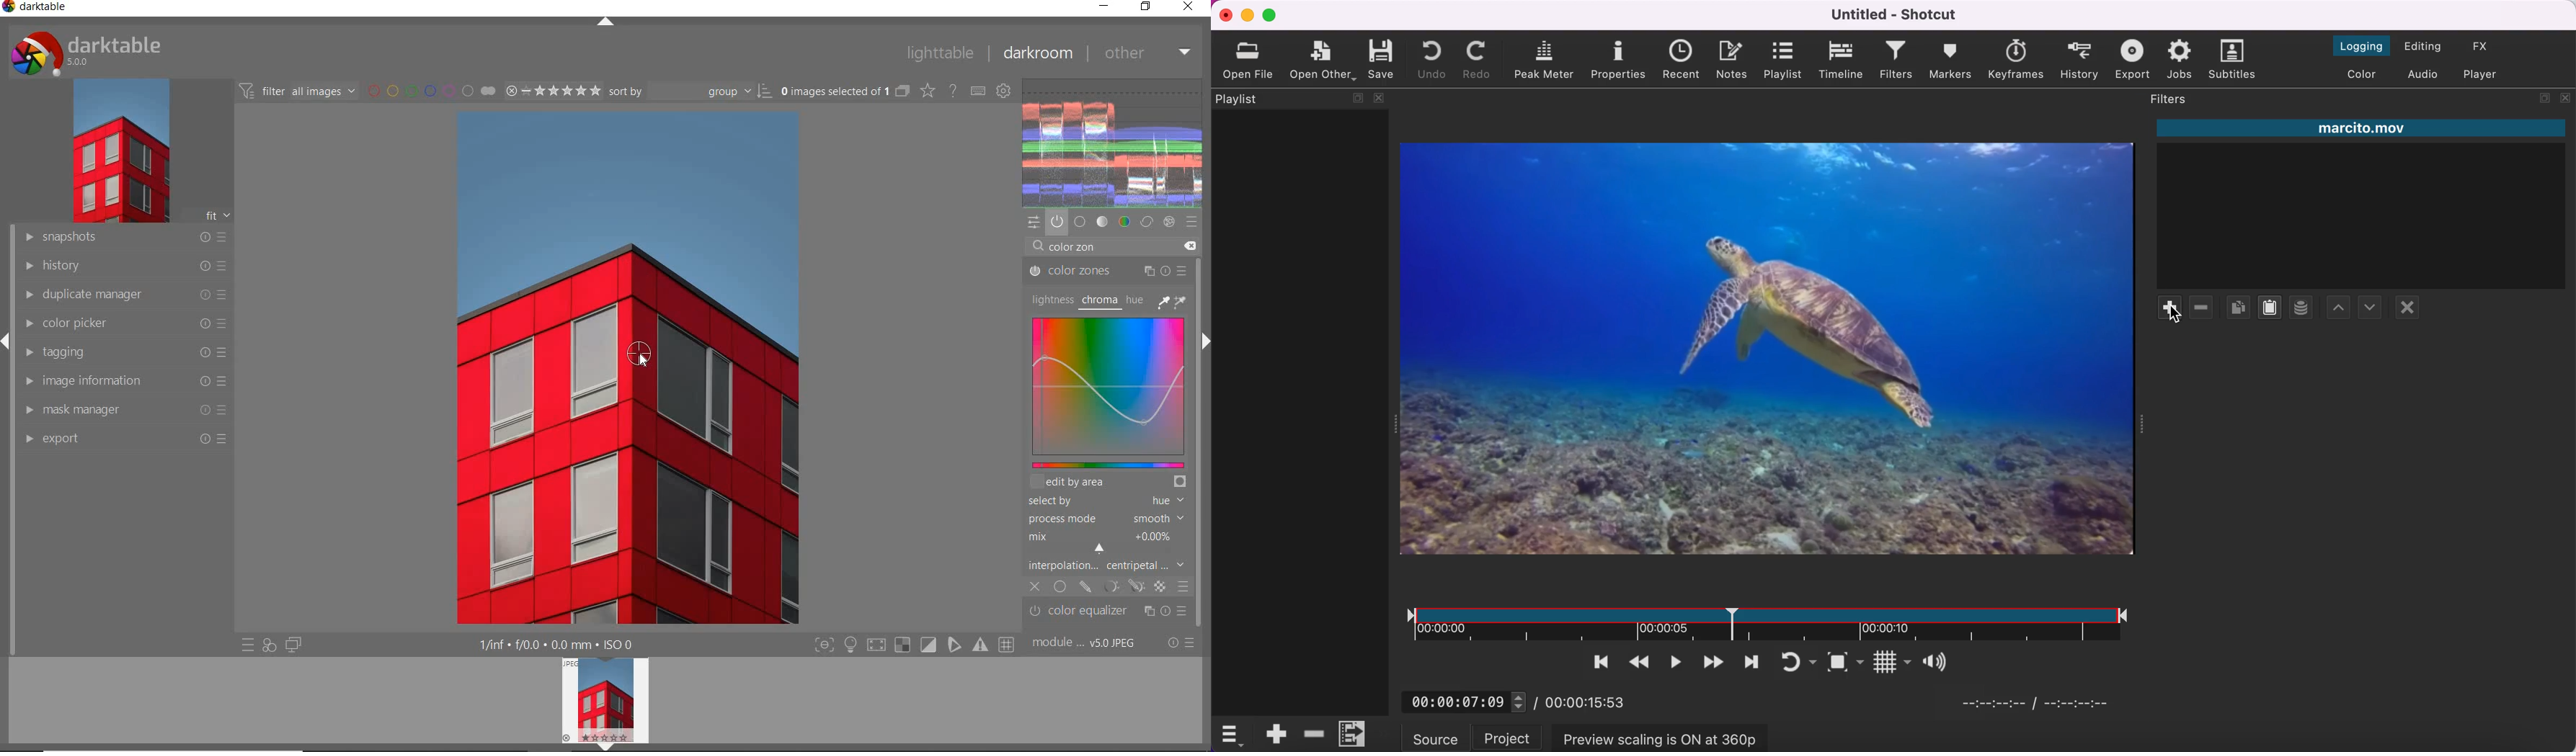 This screenshot has width=2576, height=756. Describe the element at coordinates (1101, 547) in the screenshot. I see `` at that location.